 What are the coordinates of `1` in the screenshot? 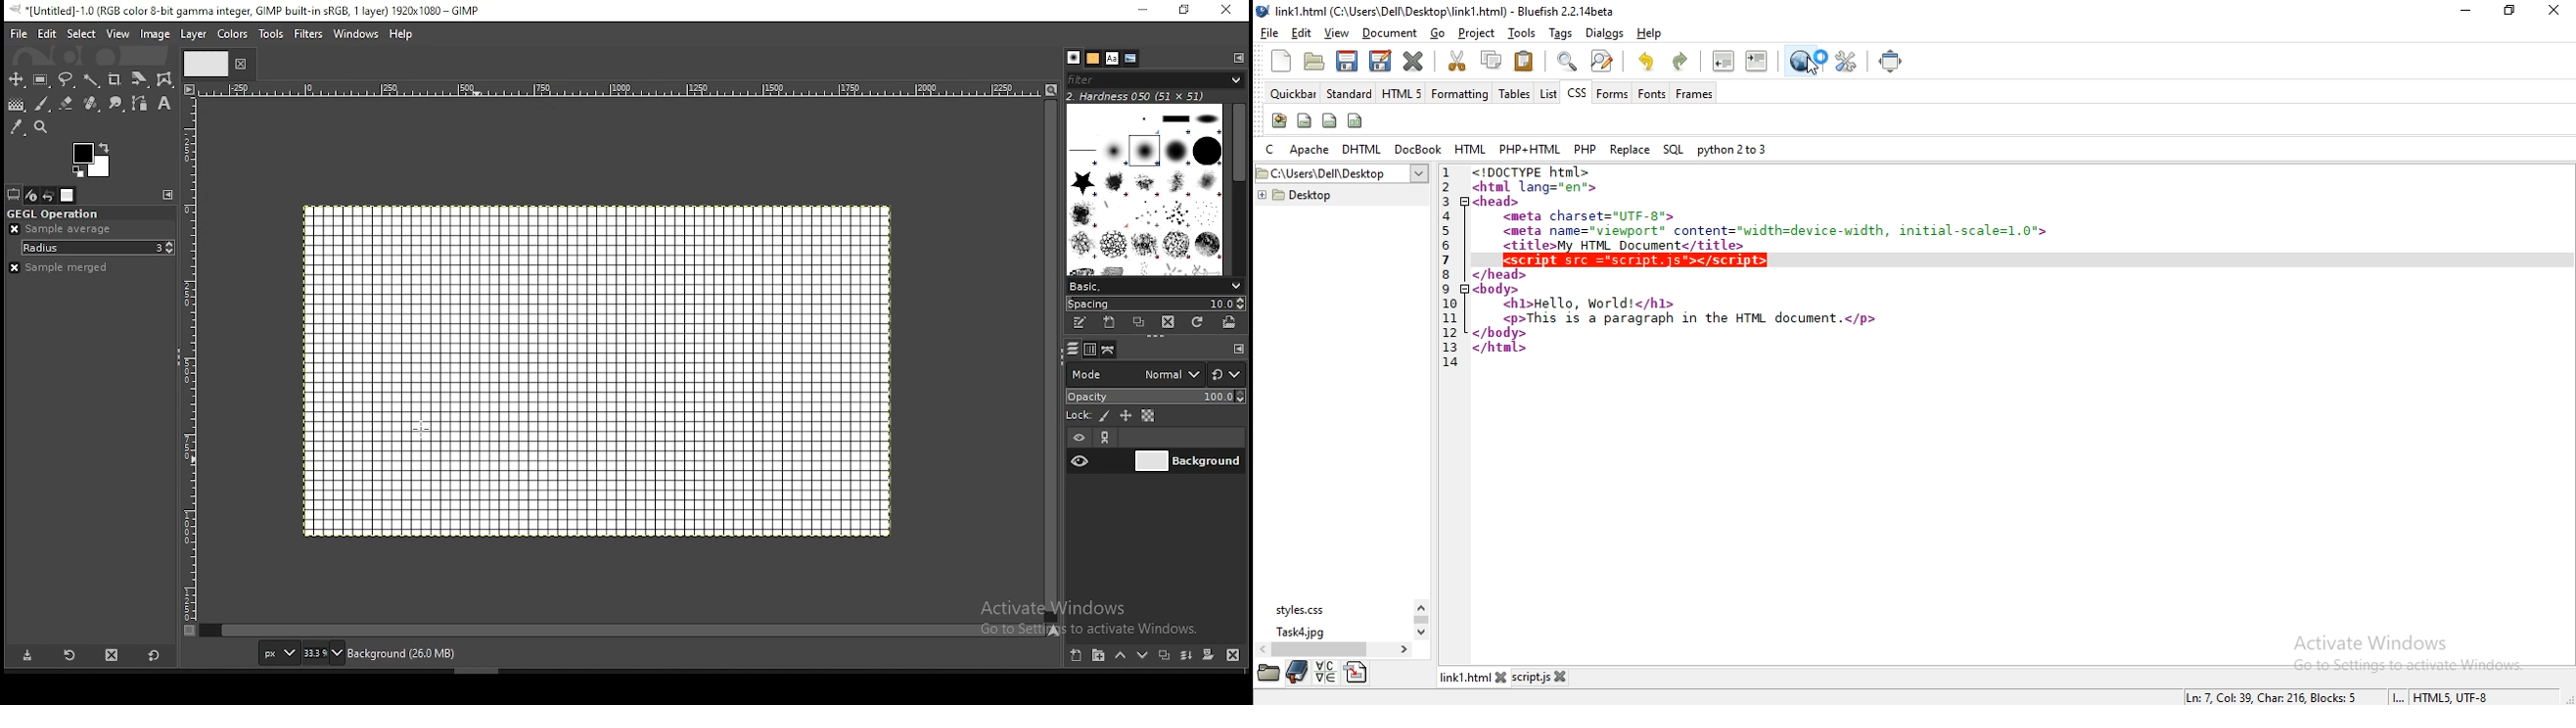 It's located at (1445, 173).